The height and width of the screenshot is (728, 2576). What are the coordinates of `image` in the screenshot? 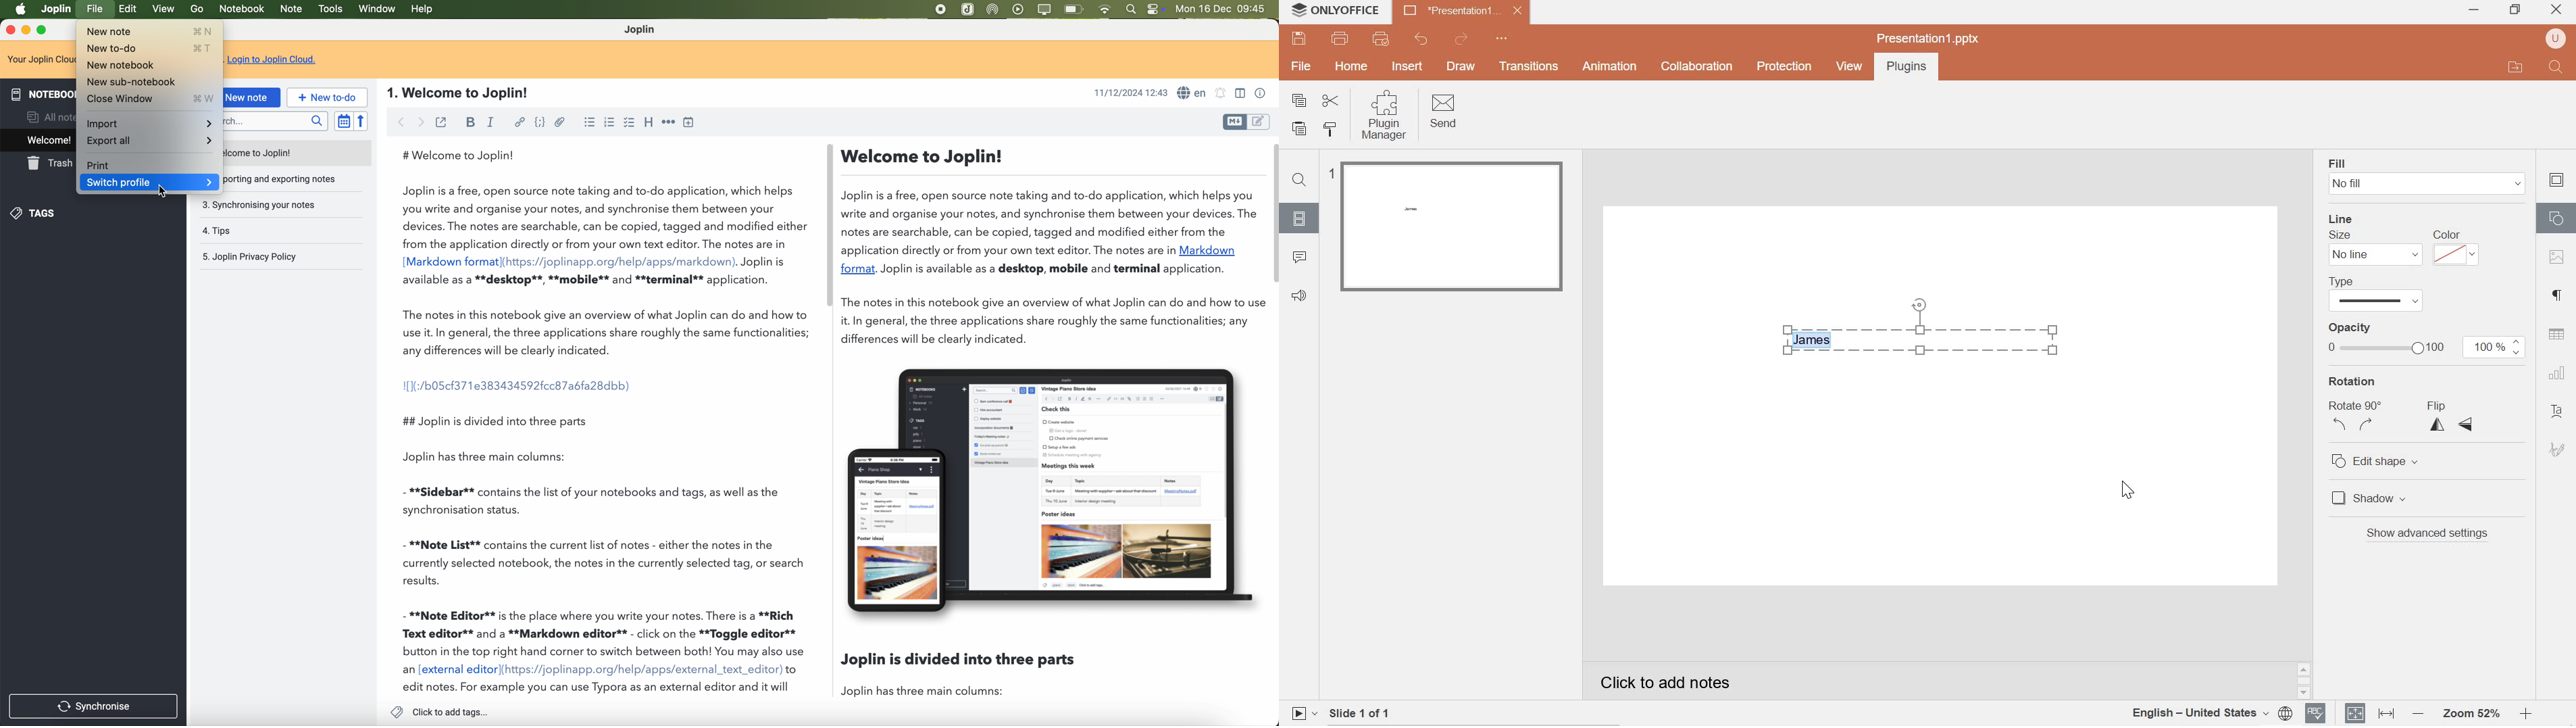 It's located at (2558, 258).